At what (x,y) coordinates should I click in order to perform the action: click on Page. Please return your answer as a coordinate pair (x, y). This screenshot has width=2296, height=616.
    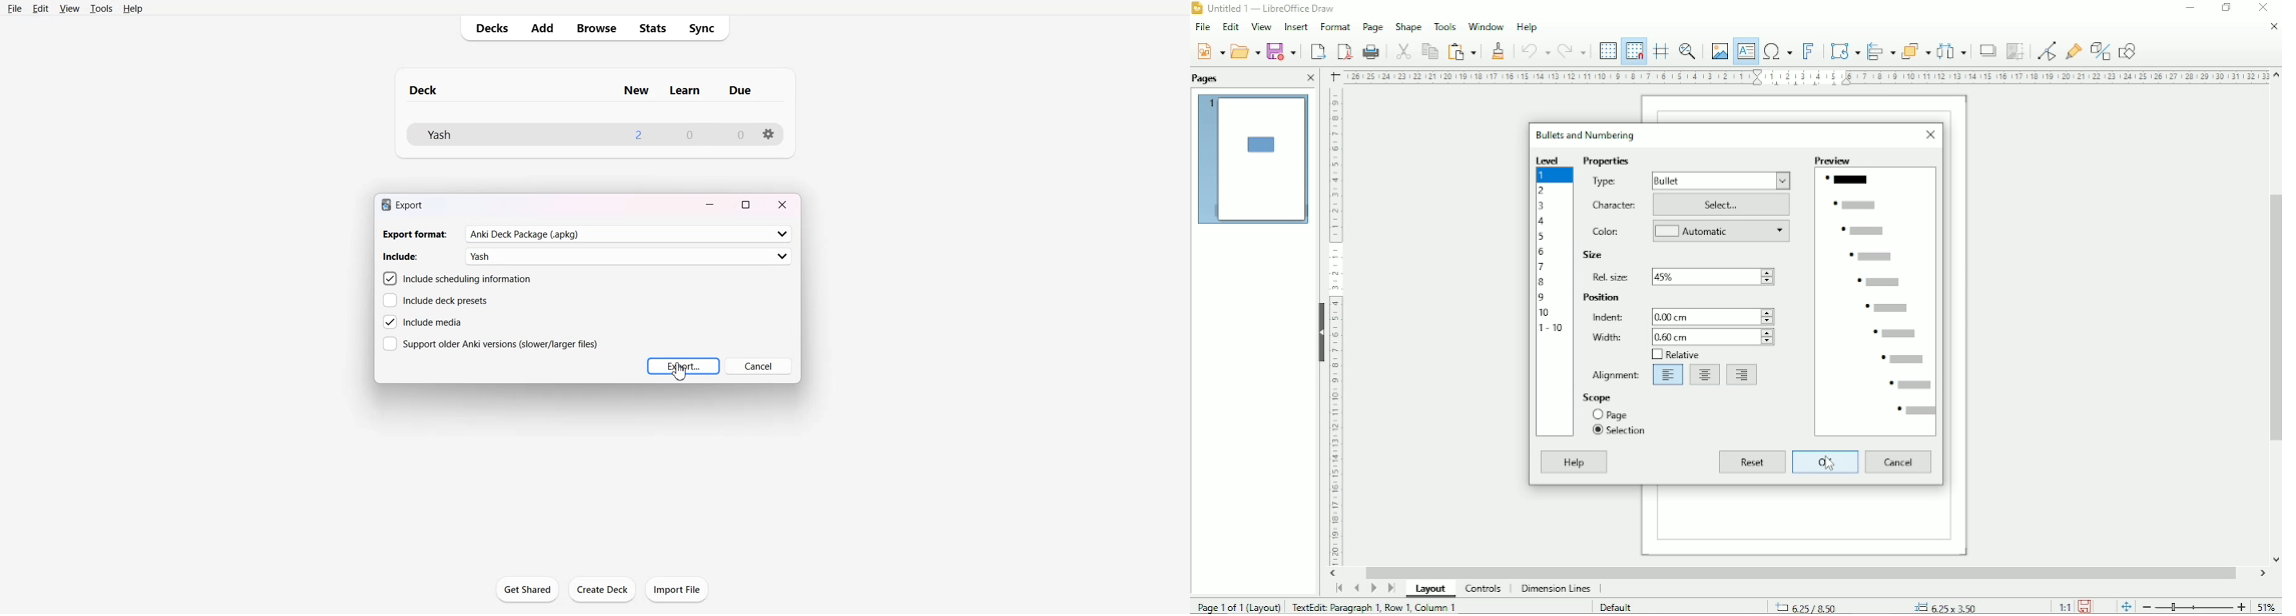
    Looking at the image, I should click on (1373, 27).